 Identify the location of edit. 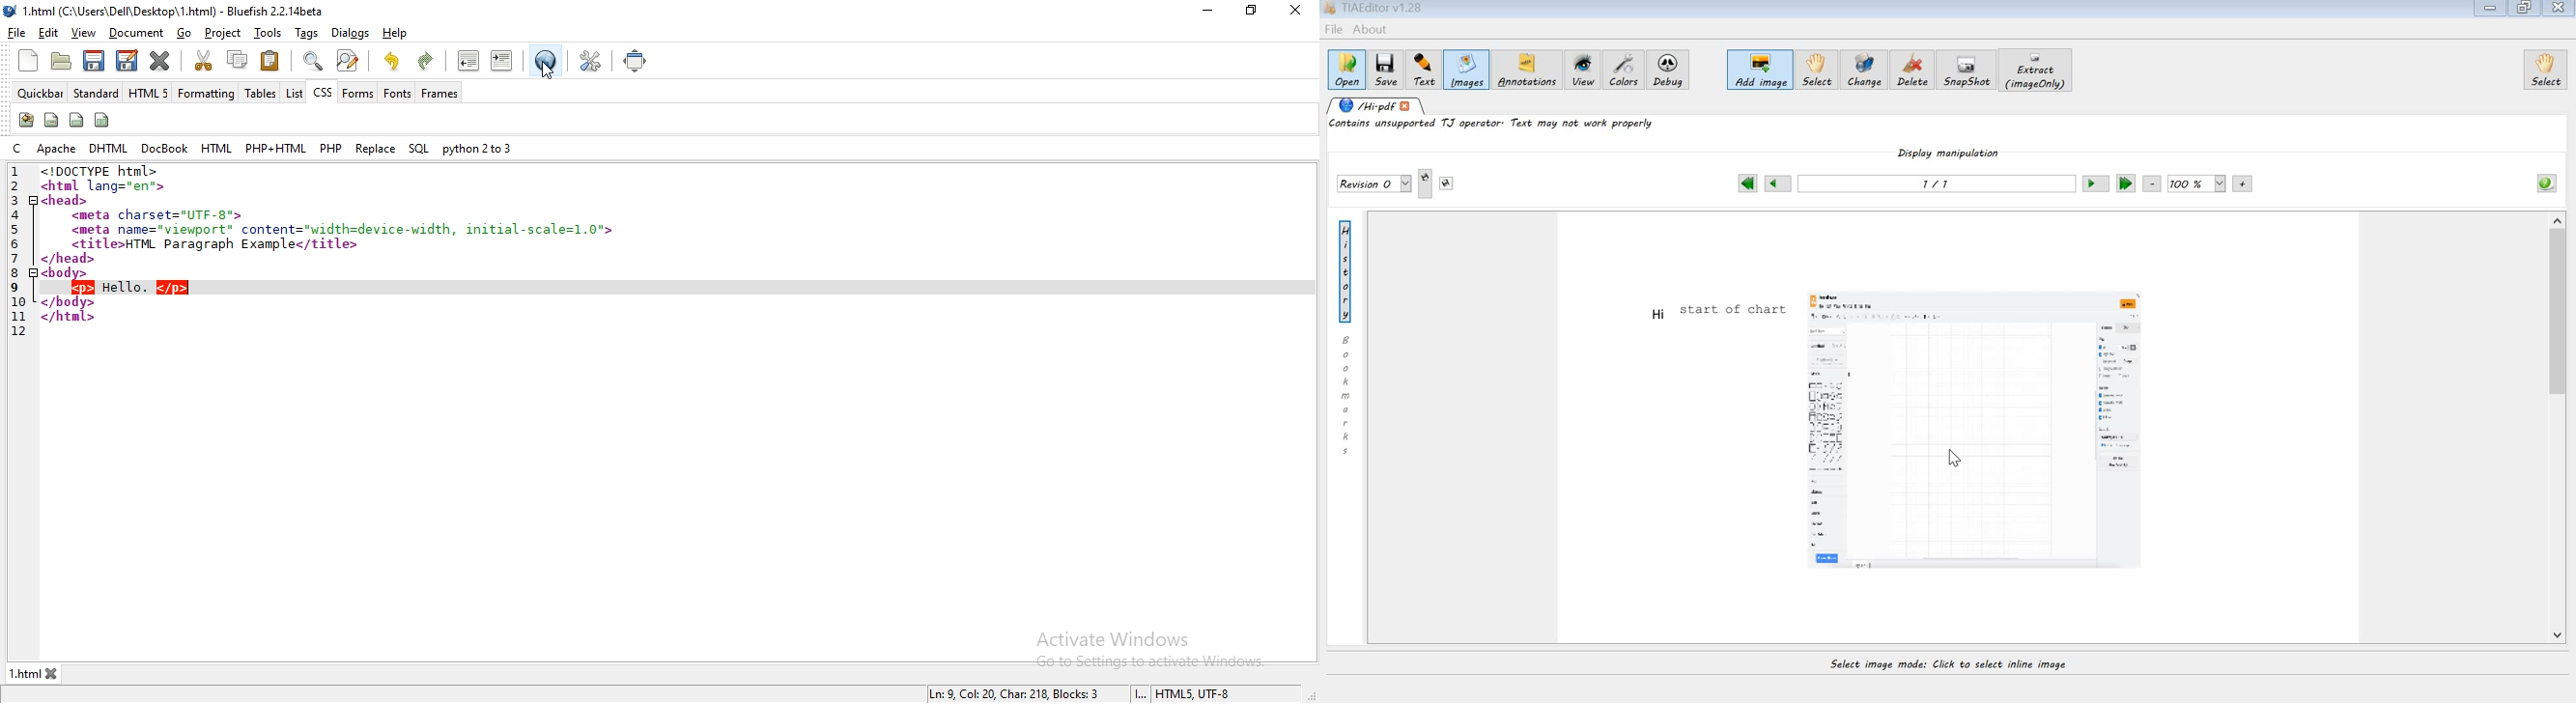
(49, 32).